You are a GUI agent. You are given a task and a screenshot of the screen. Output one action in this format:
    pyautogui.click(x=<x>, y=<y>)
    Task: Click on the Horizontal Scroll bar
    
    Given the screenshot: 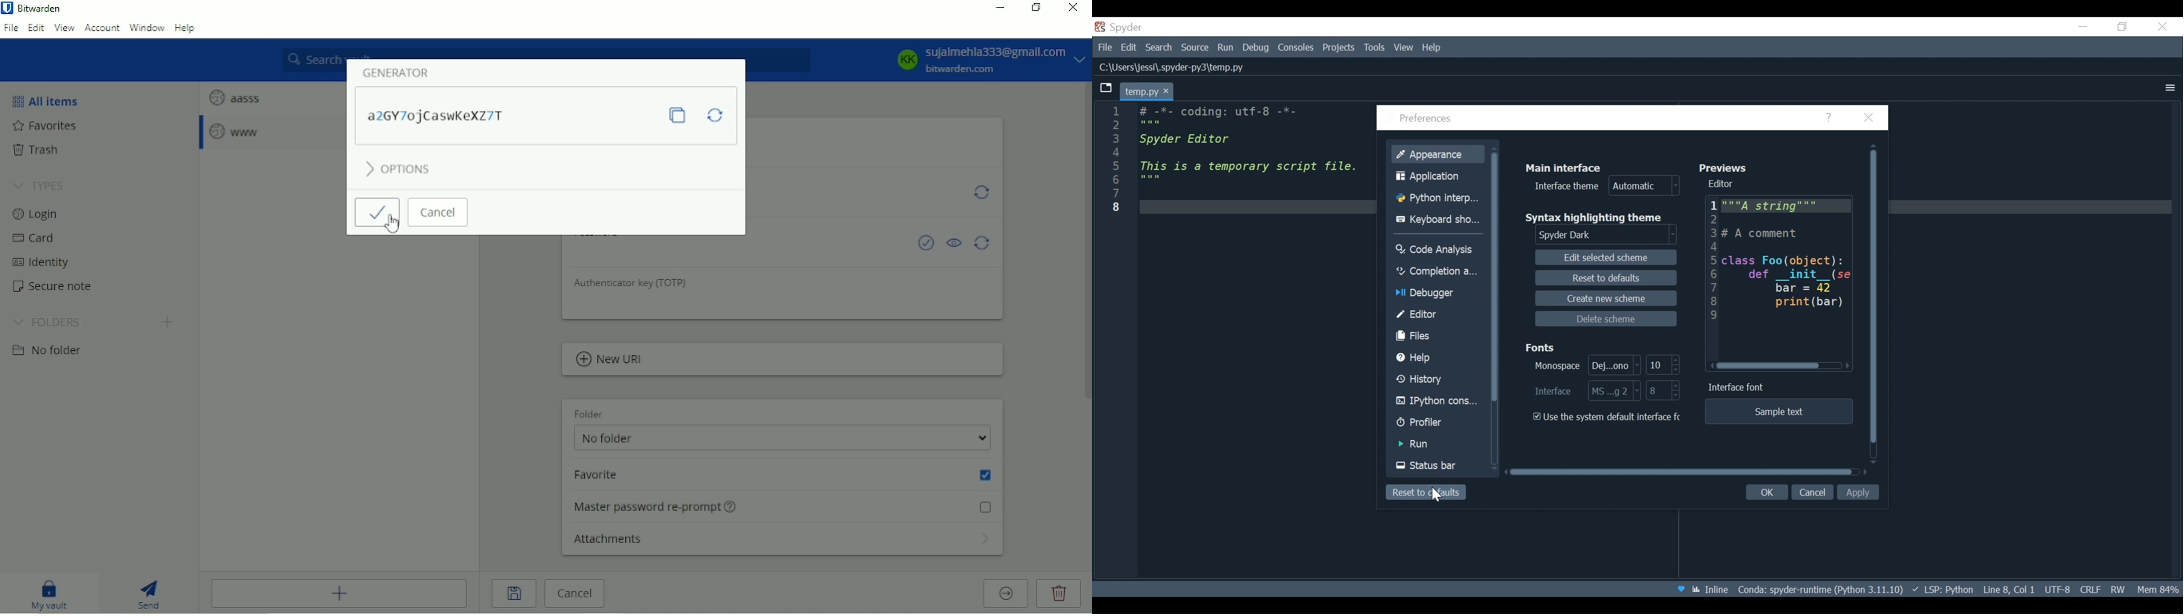 What is the action you would take?
    pyautogui.click(x=1782, y=366)
    